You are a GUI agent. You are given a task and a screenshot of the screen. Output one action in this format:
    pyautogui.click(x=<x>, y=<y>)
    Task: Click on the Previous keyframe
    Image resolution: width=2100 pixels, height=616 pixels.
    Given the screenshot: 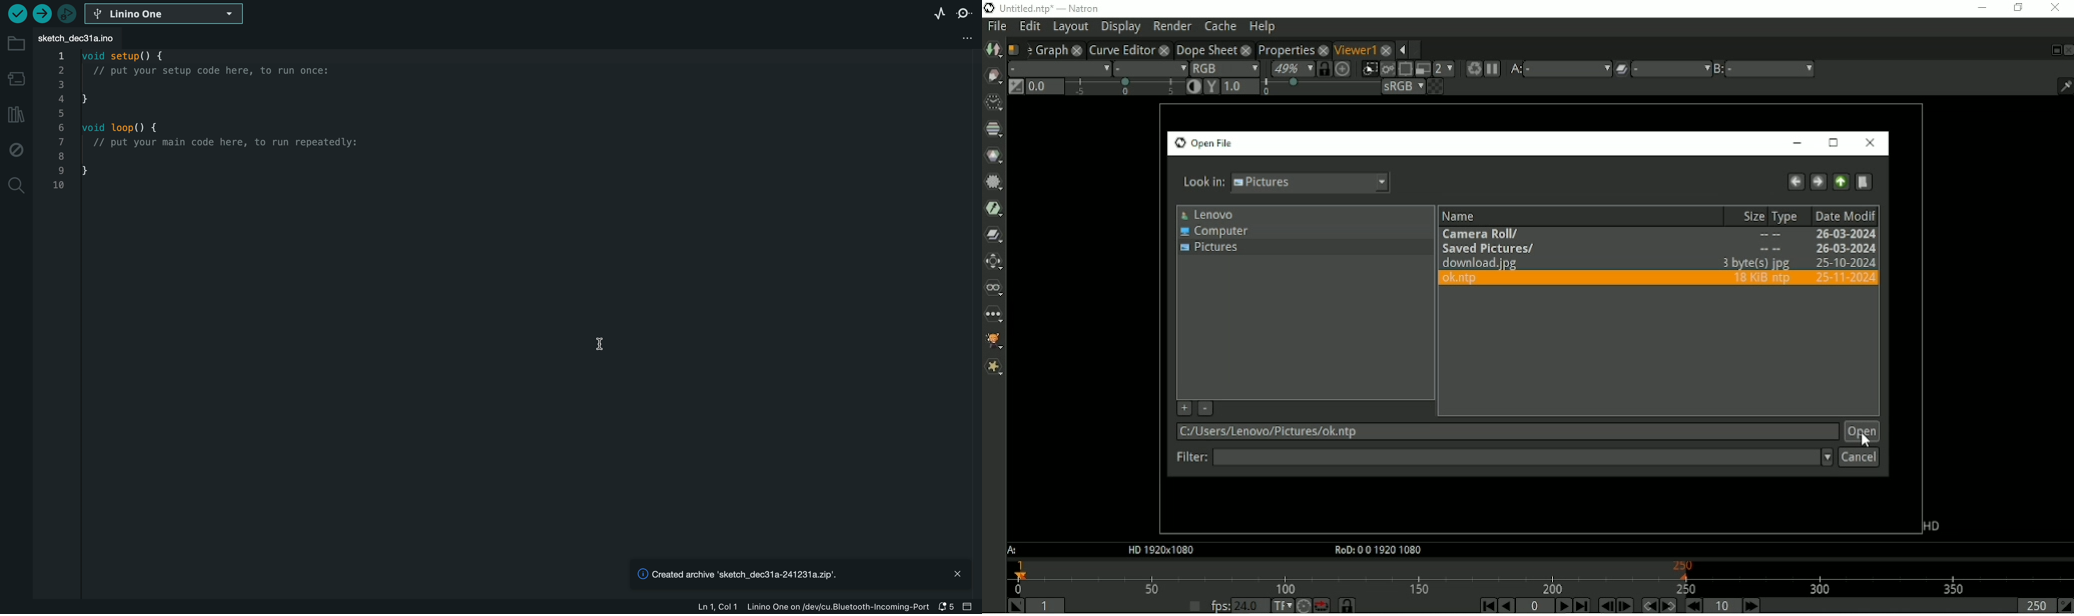 What is the action you would take?
    pyautogui.click(x=1647, y=605)
    